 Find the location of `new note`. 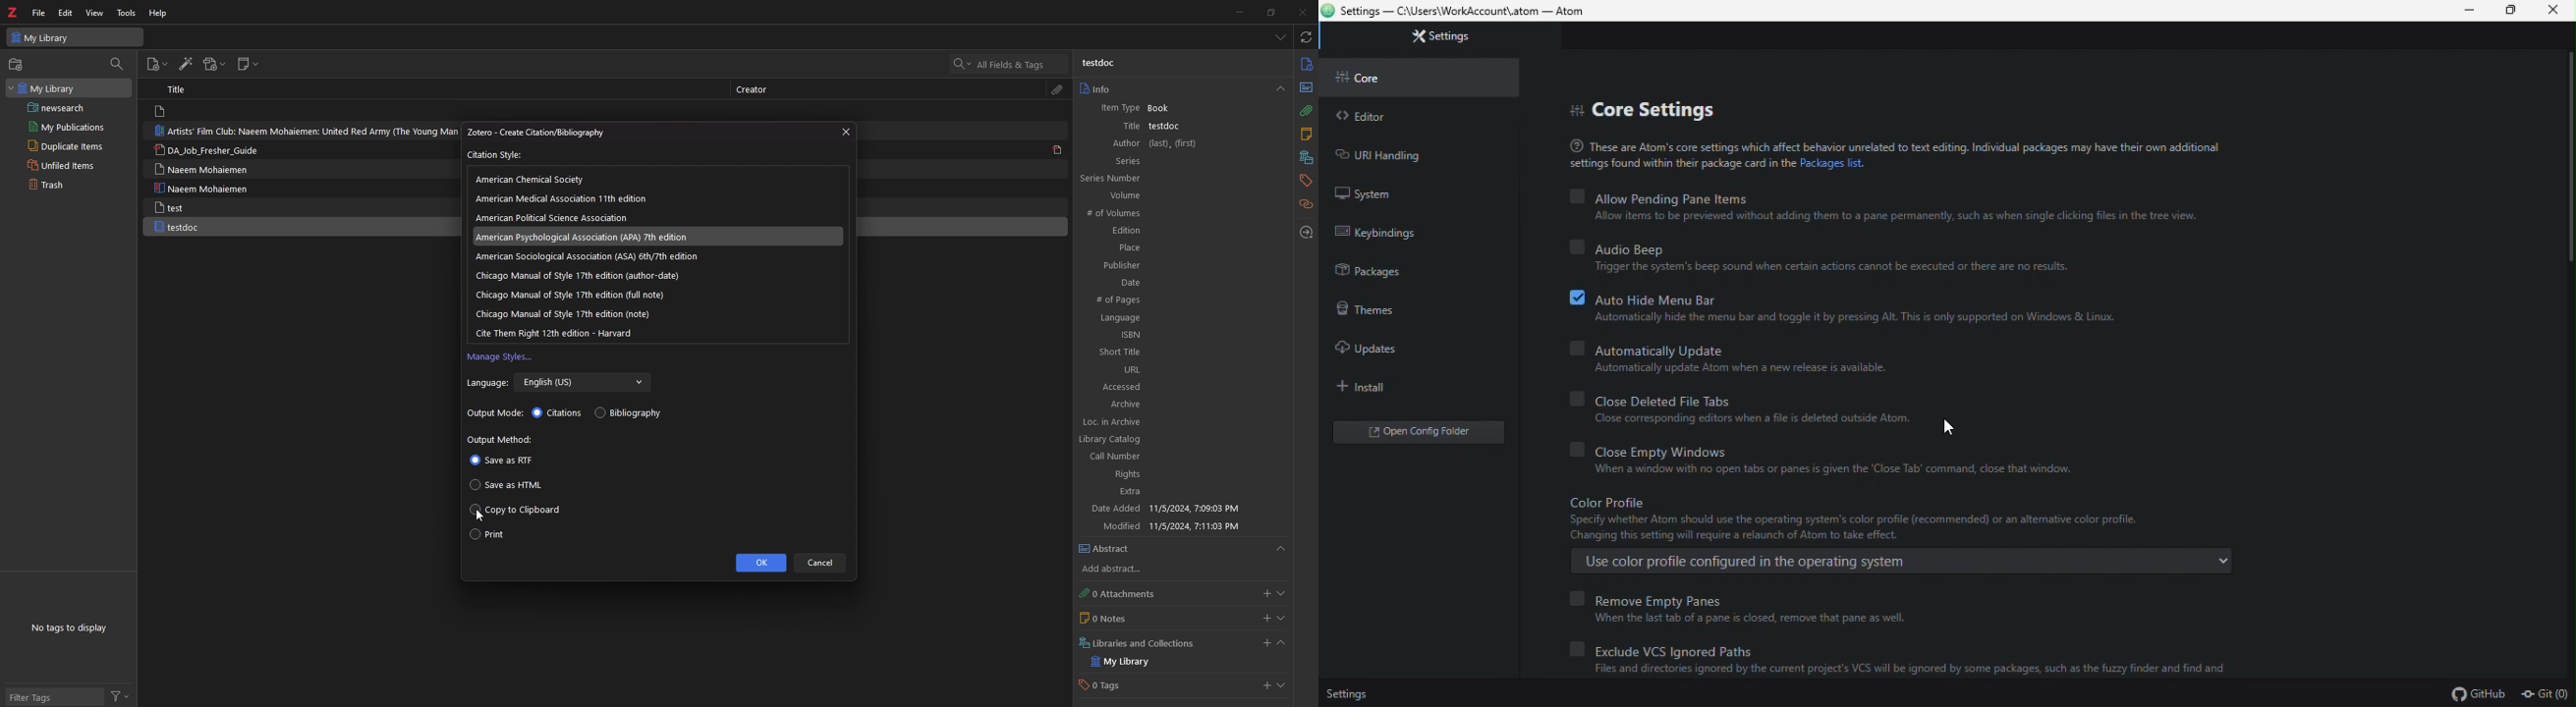

new note is located at coordinates (249, 65).